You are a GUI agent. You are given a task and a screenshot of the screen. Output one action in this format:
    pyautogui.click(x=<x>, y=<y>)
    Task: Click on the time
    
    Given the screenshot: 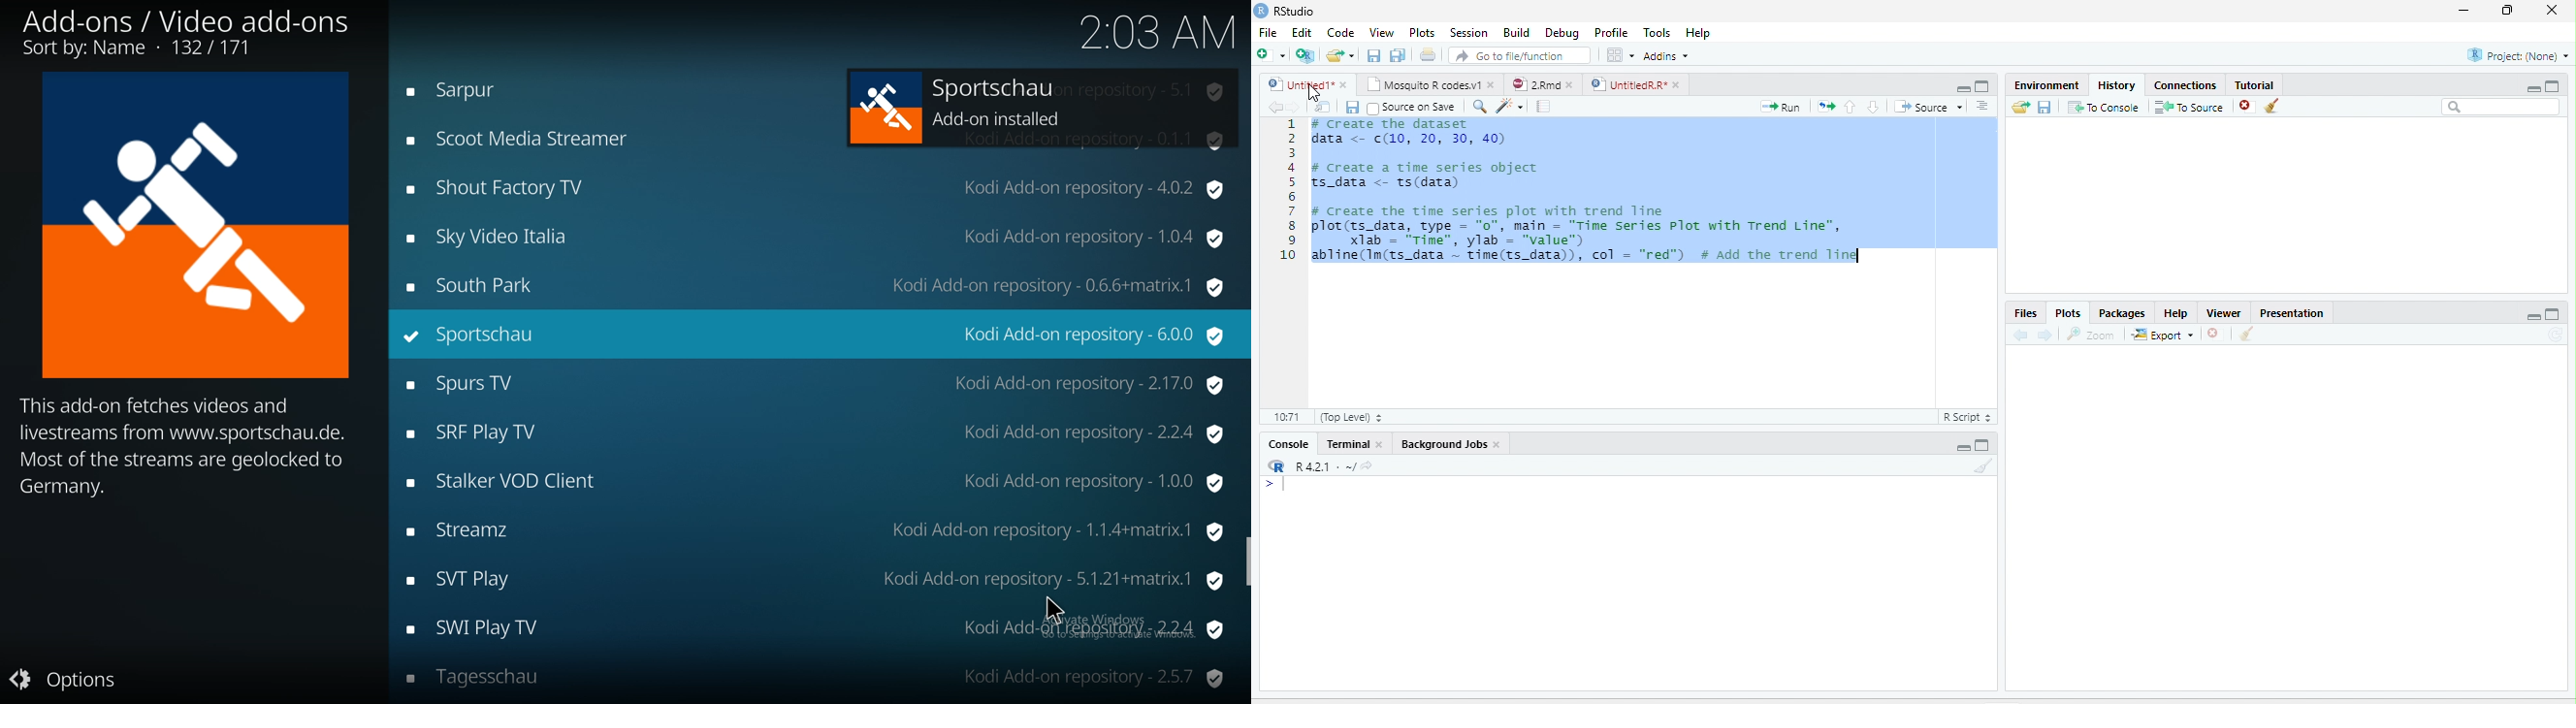 What is the action you would take?
    pyautogui.click(x=1158, y=32)
    